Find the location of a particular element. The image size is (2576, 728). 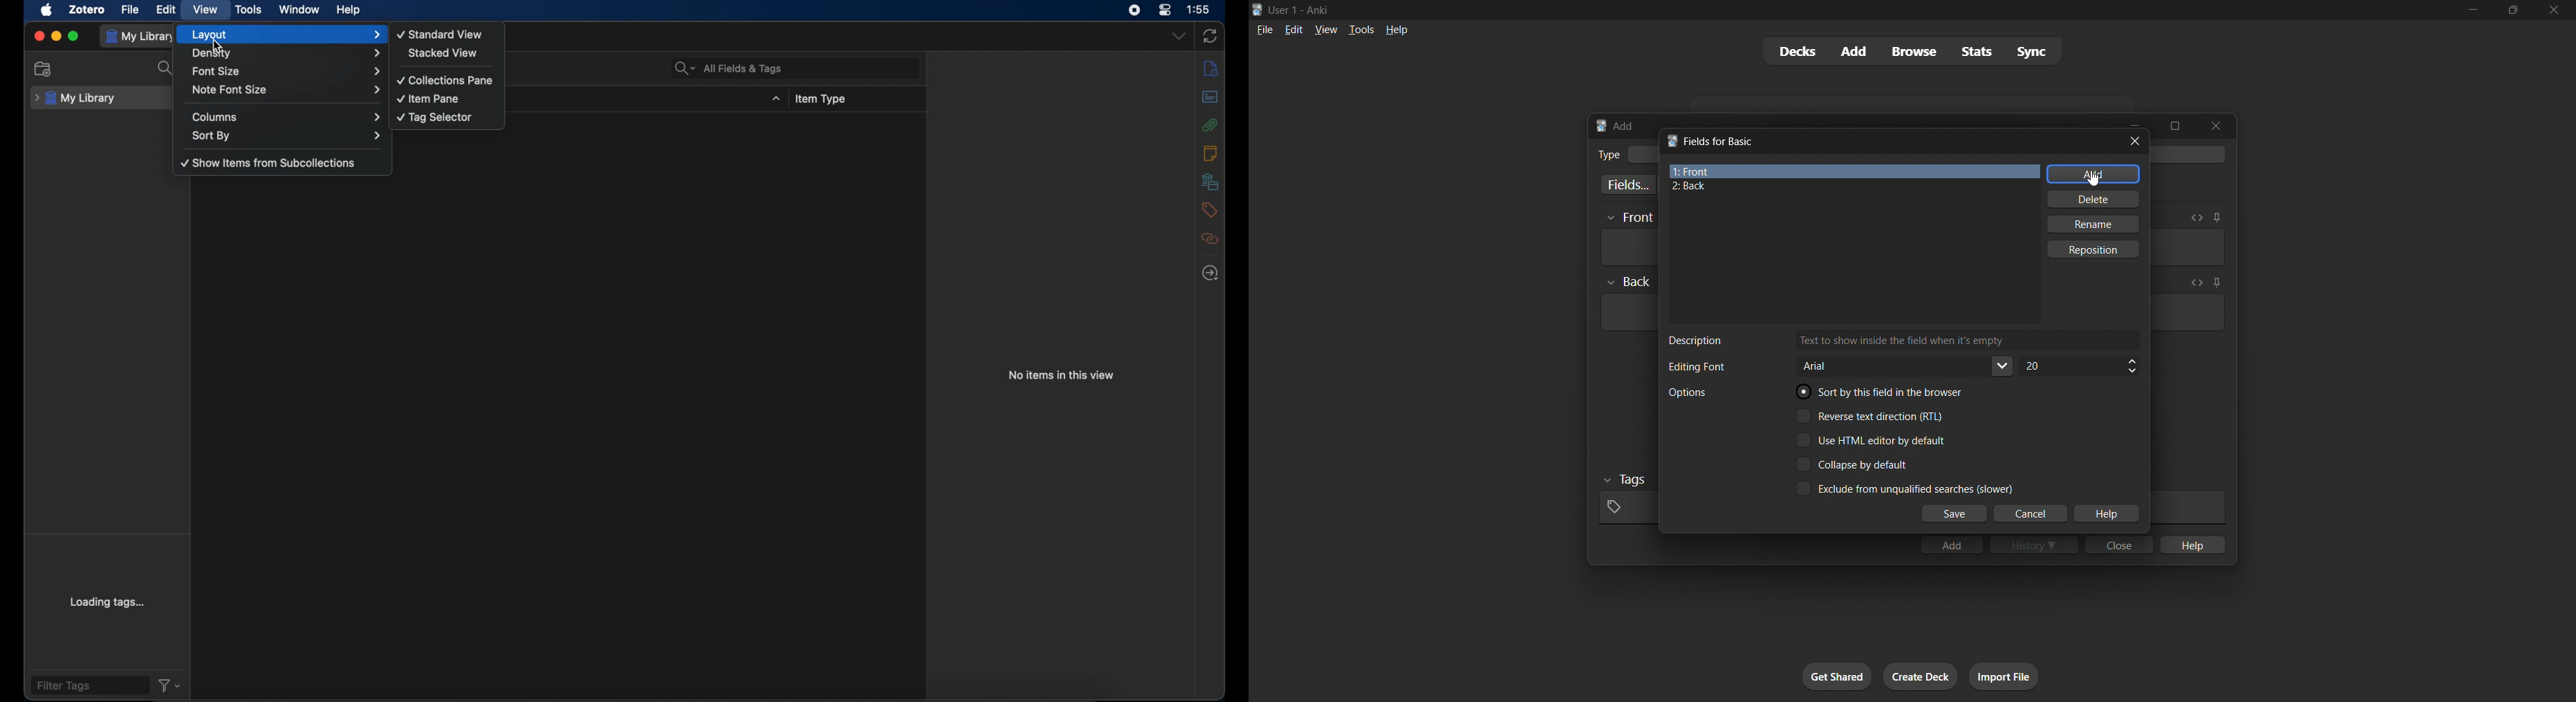

Toggle is located at coordinates (1872, 440).